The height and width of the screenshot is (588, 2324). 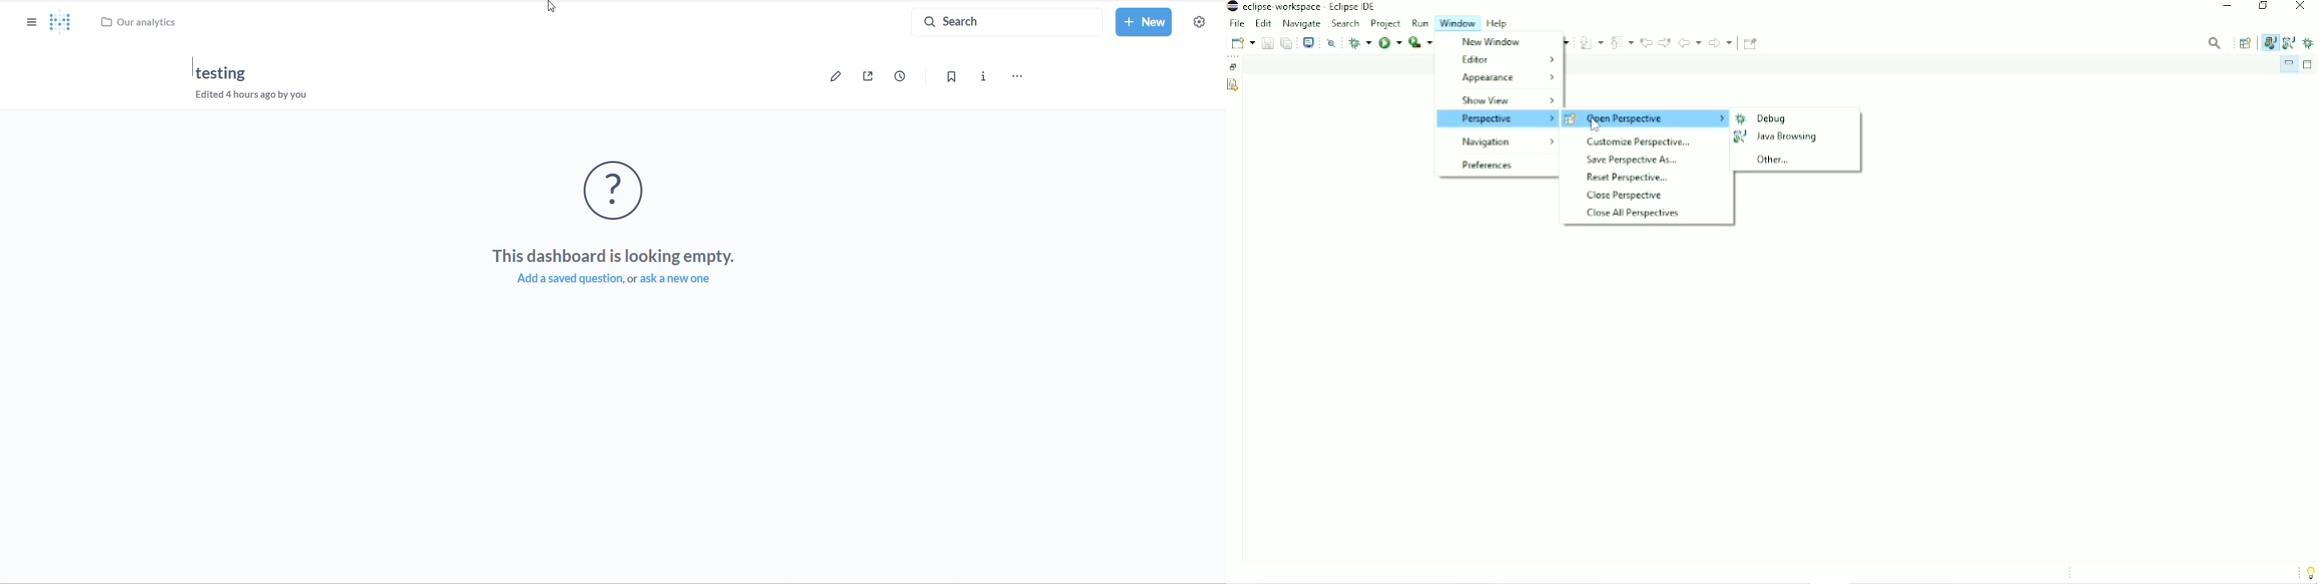 I want to click on metabase logo, so click(x=60, y=22).